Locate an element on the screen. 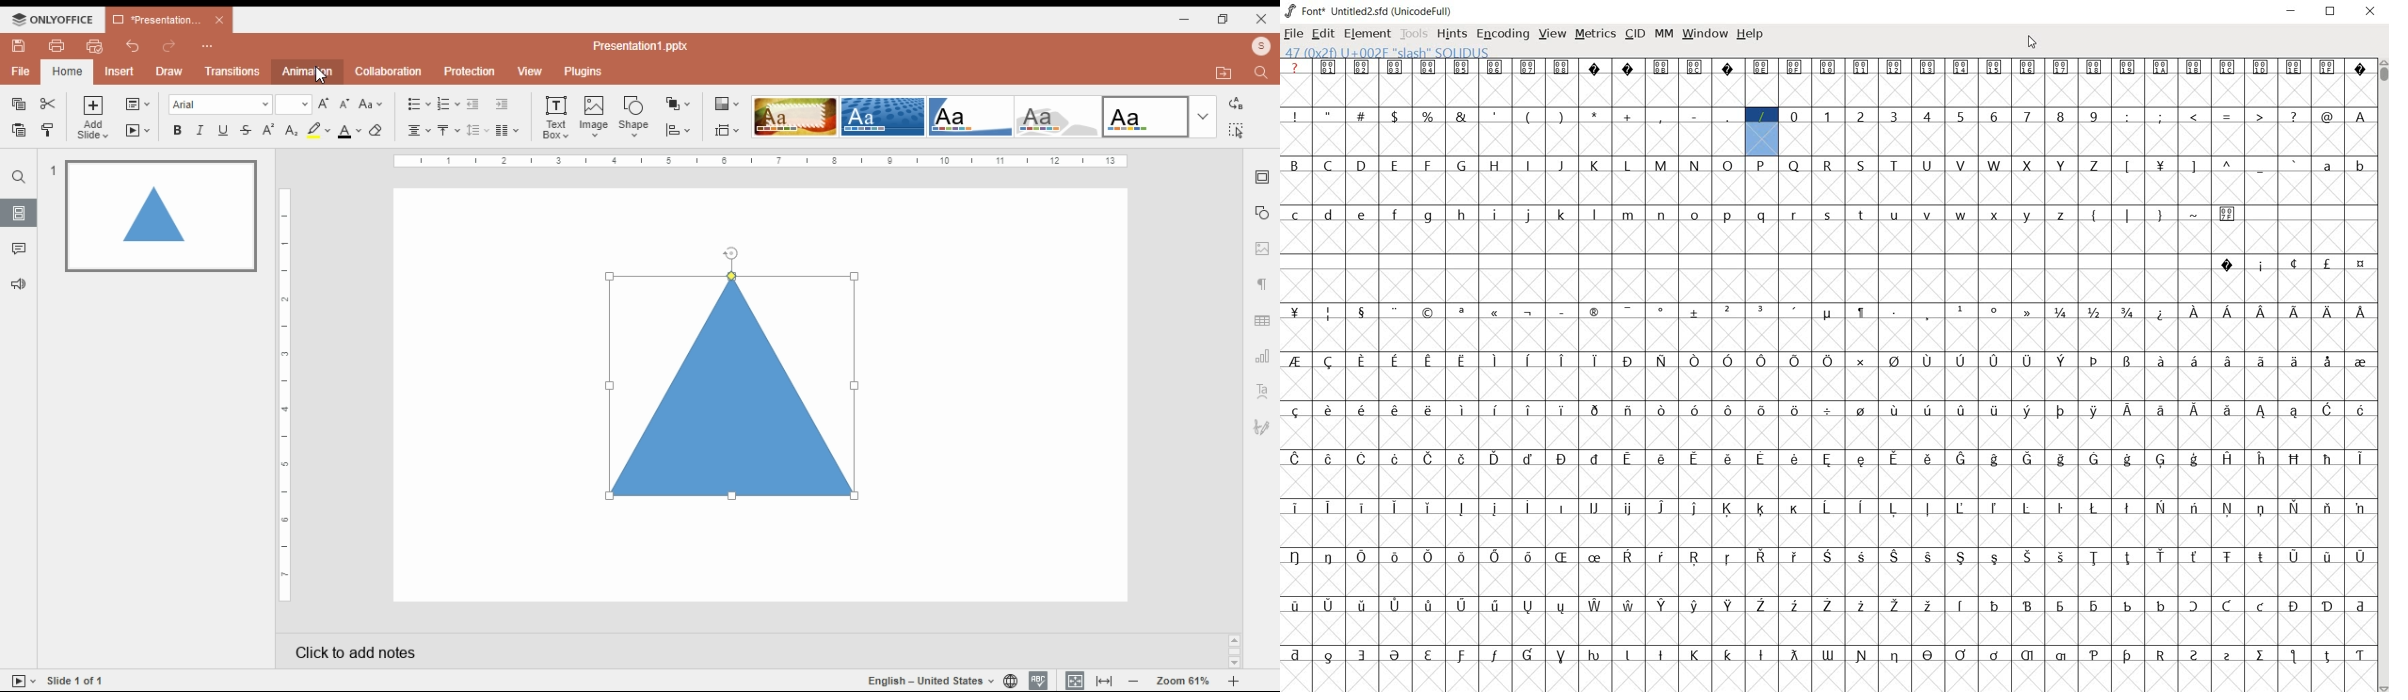  insert columns is located at coordinates (507, 130).